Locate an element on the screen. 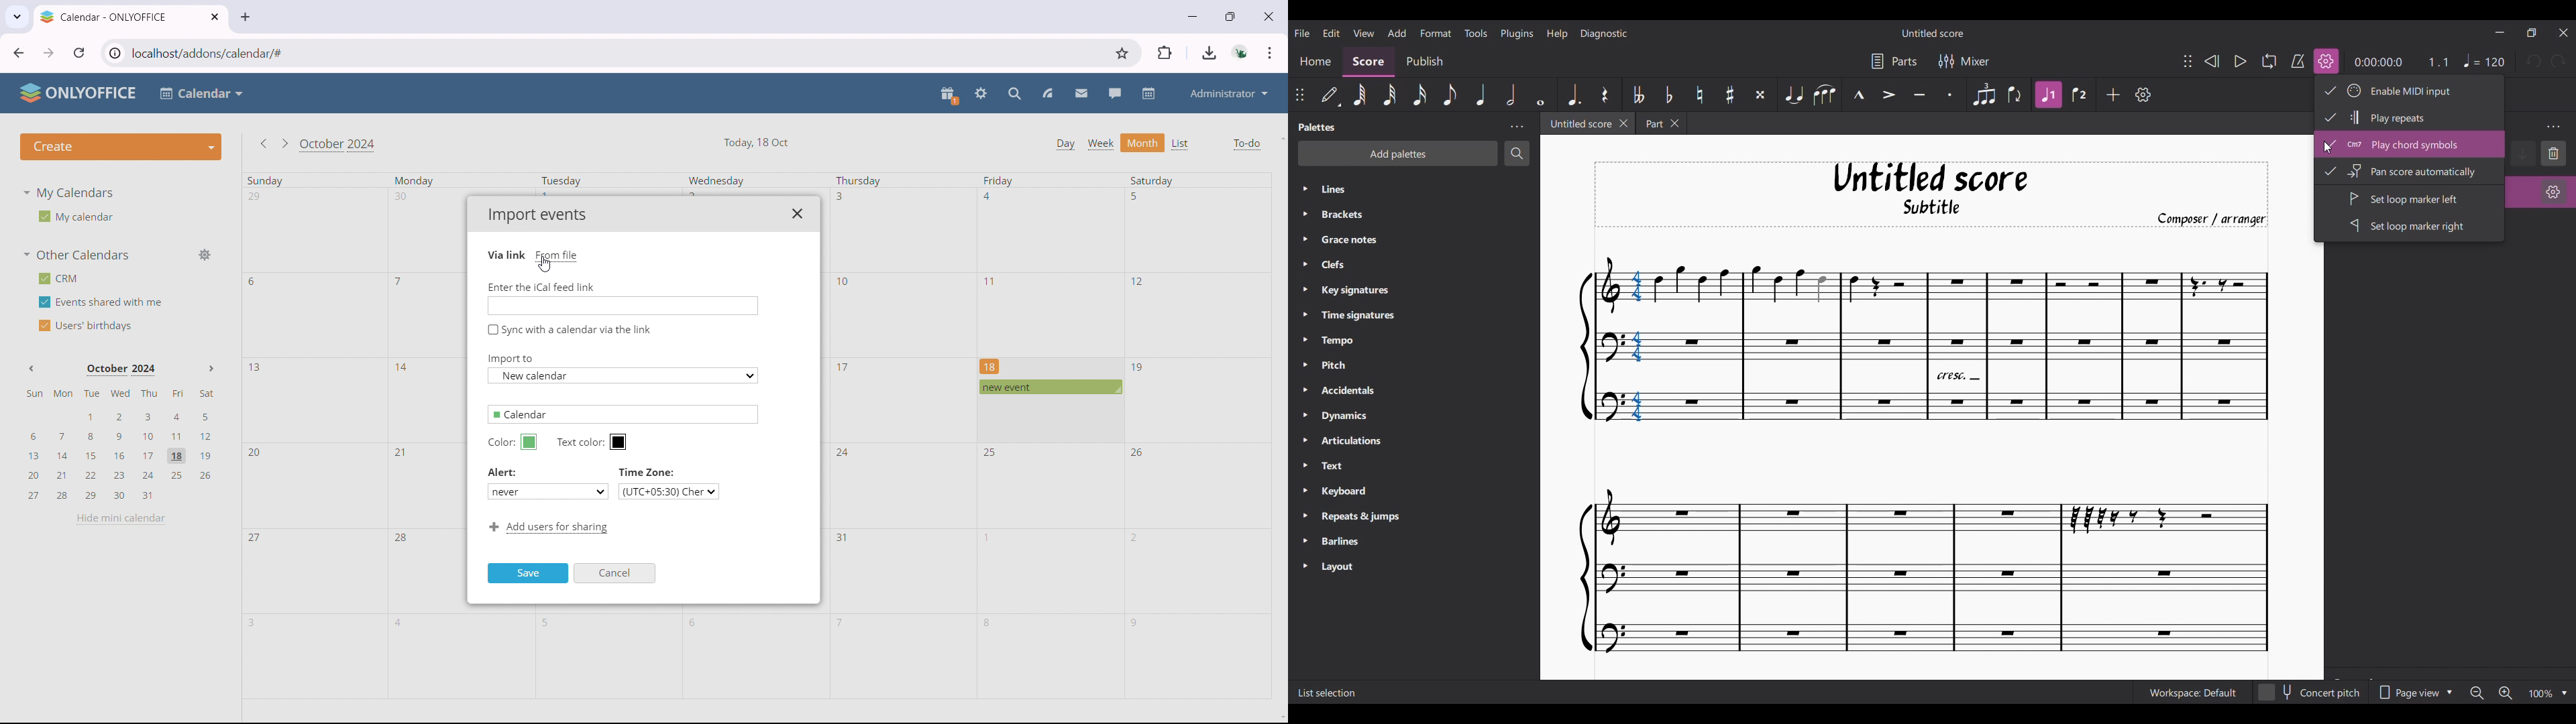  Sunday is located at coordinates (268, 181).